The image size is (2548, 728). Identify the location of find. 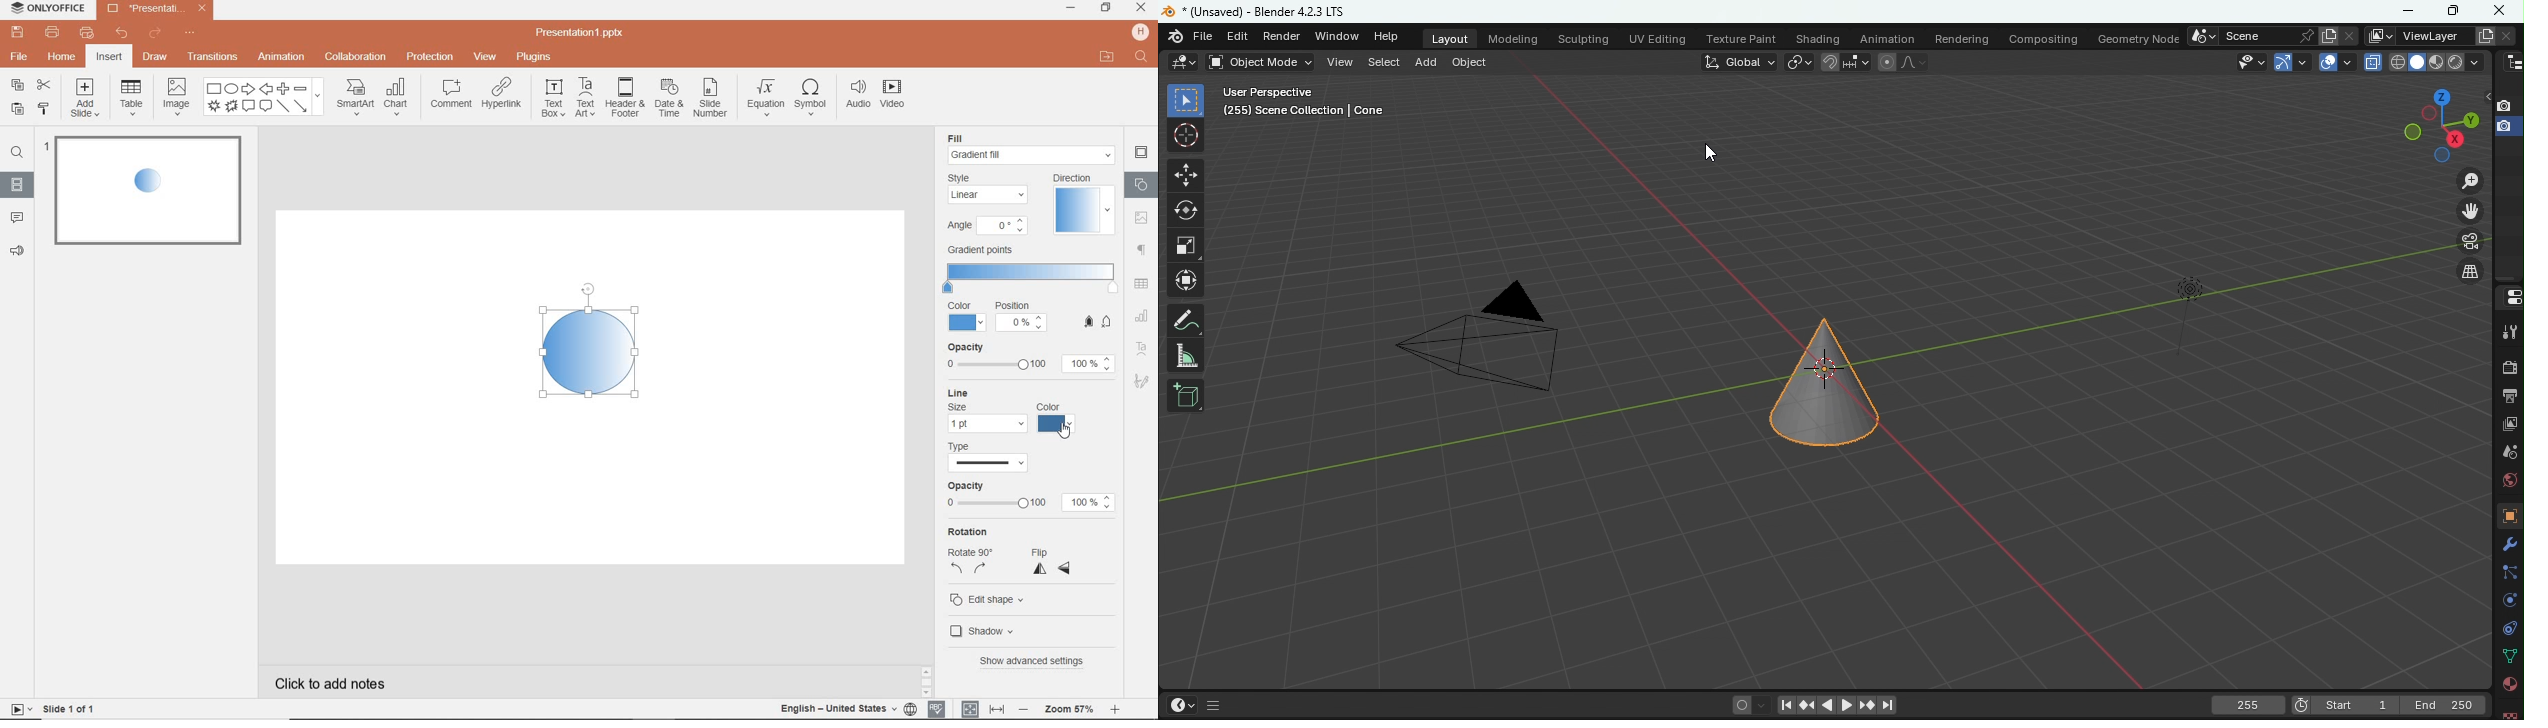
(17, 151).